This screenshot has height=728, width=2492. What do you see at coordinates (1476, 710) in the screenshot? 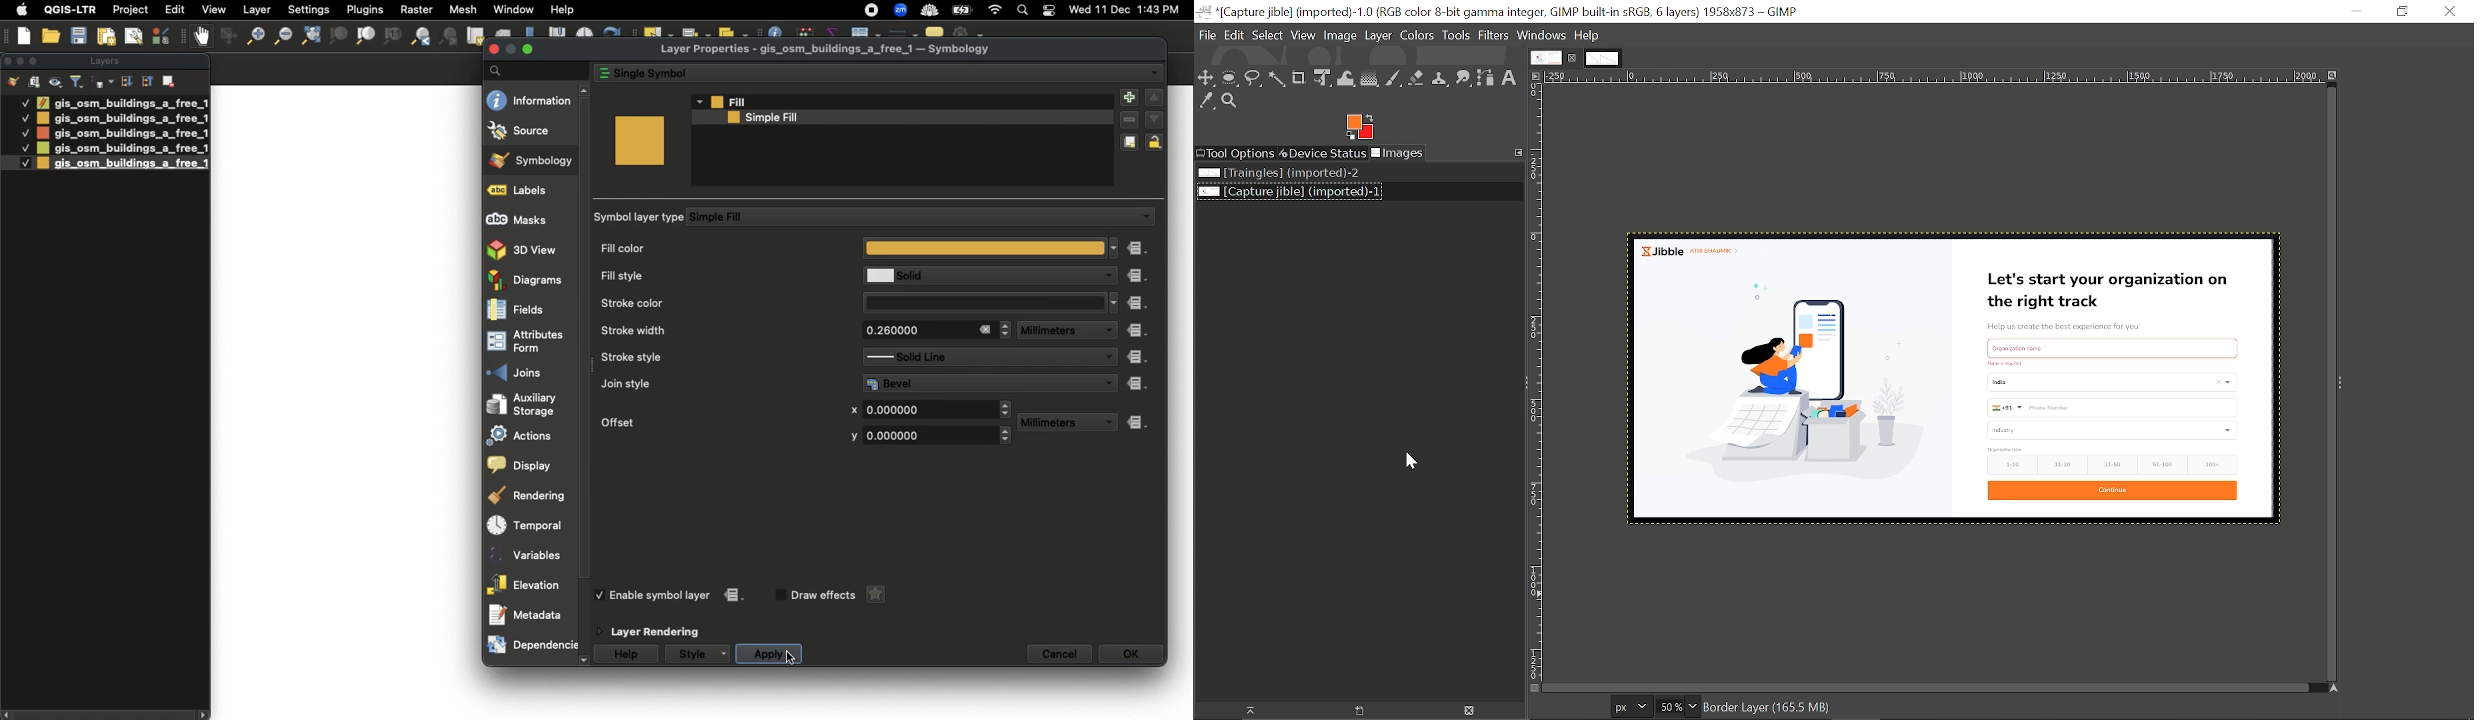
I see `Delete image` at bounding box center [1476, 710].